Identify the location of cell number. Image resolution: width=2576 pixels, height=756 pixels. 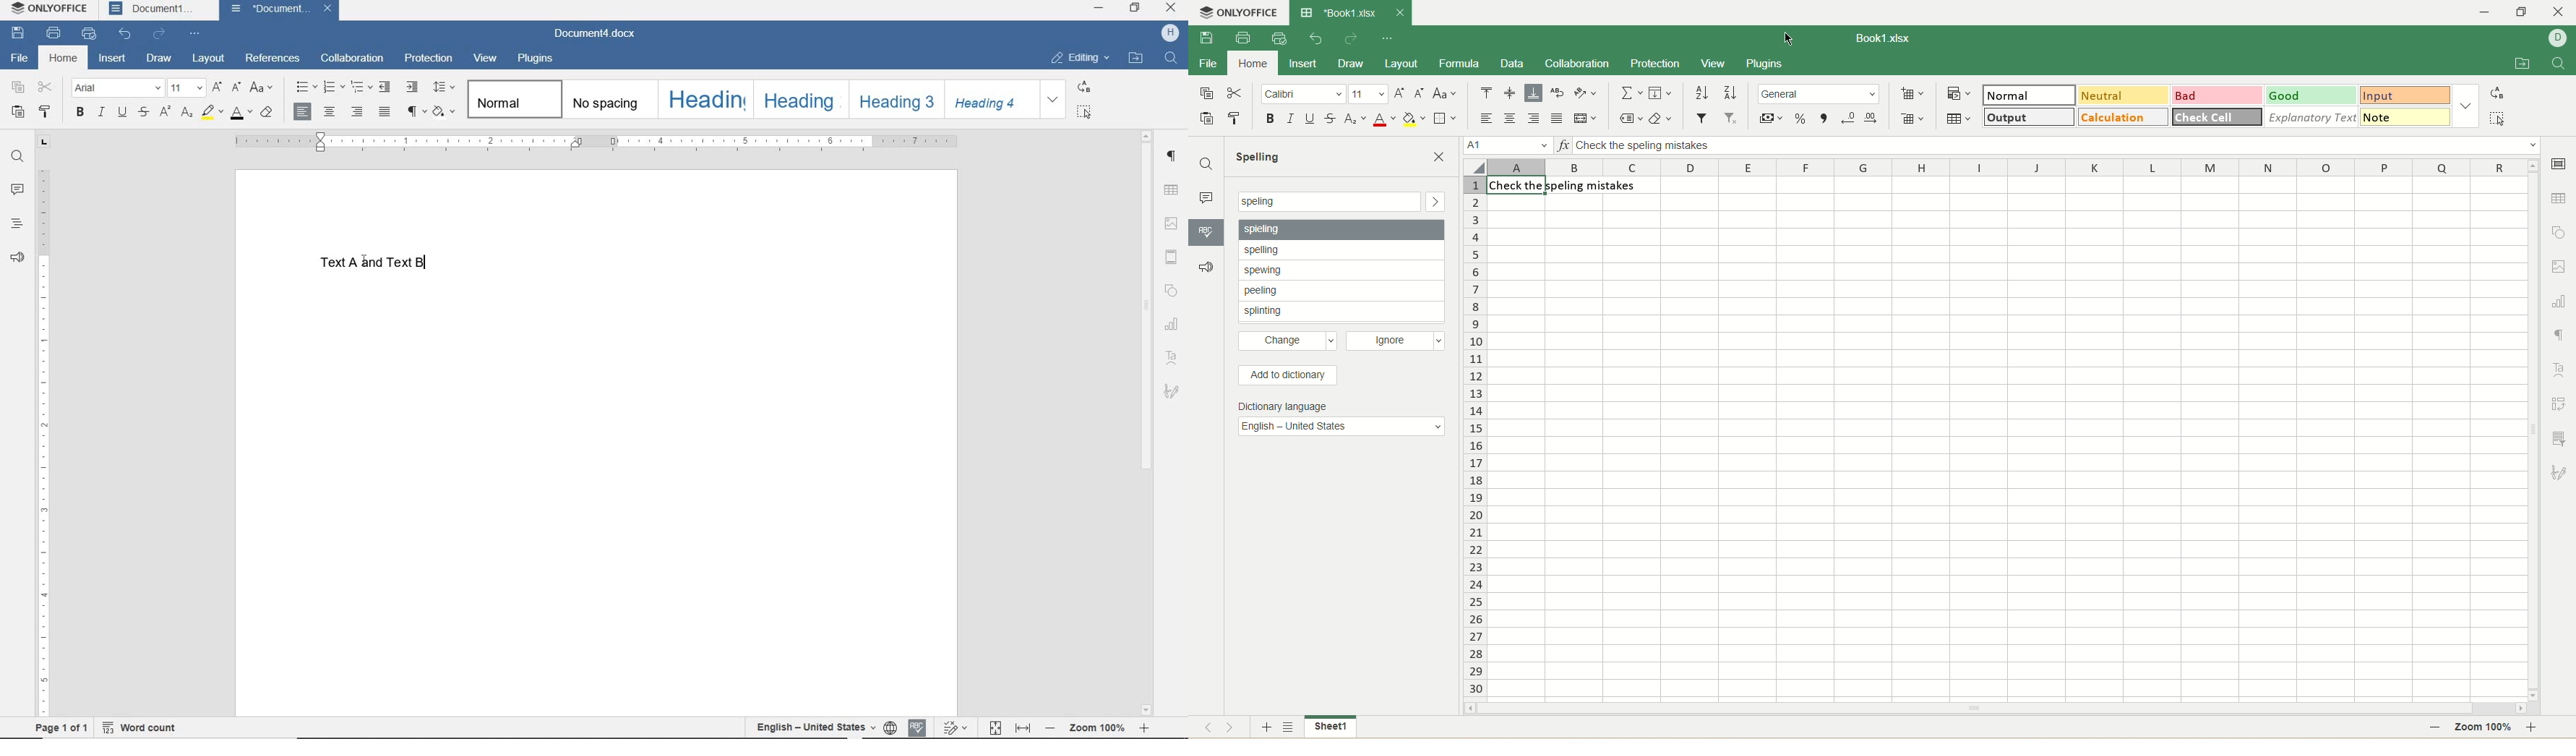
(1474, 439).